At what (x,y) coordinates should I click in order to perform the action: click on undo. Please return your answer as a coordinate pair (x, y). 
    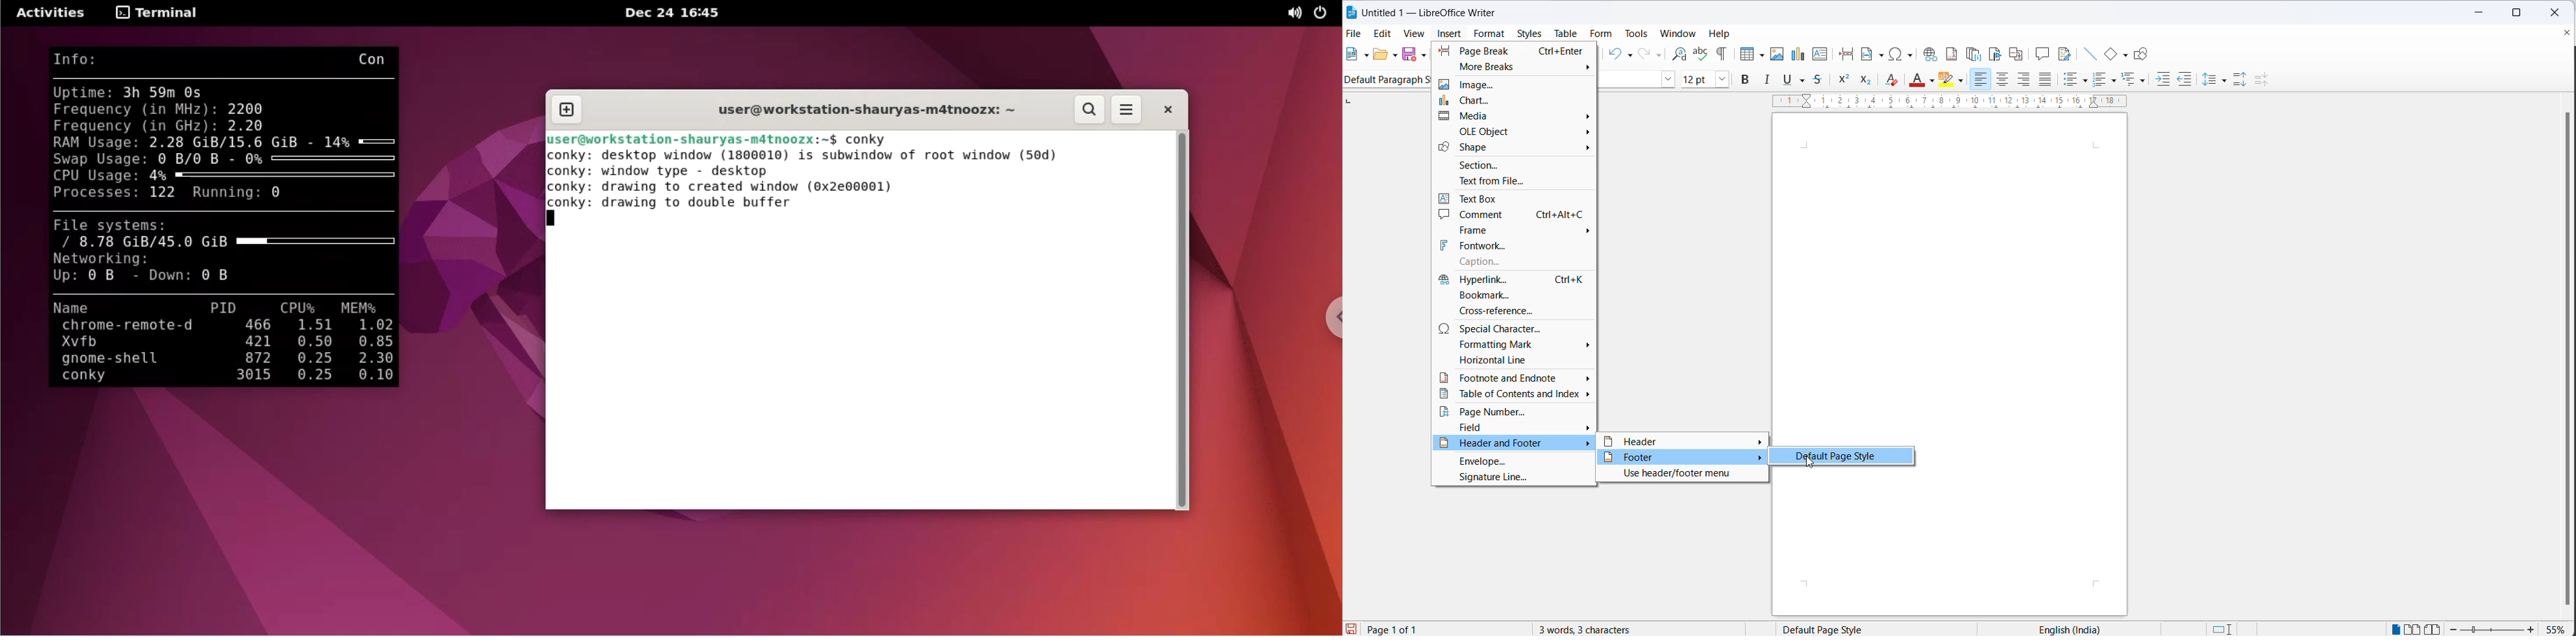
    Looking at the image, I should click on (1613, 54).